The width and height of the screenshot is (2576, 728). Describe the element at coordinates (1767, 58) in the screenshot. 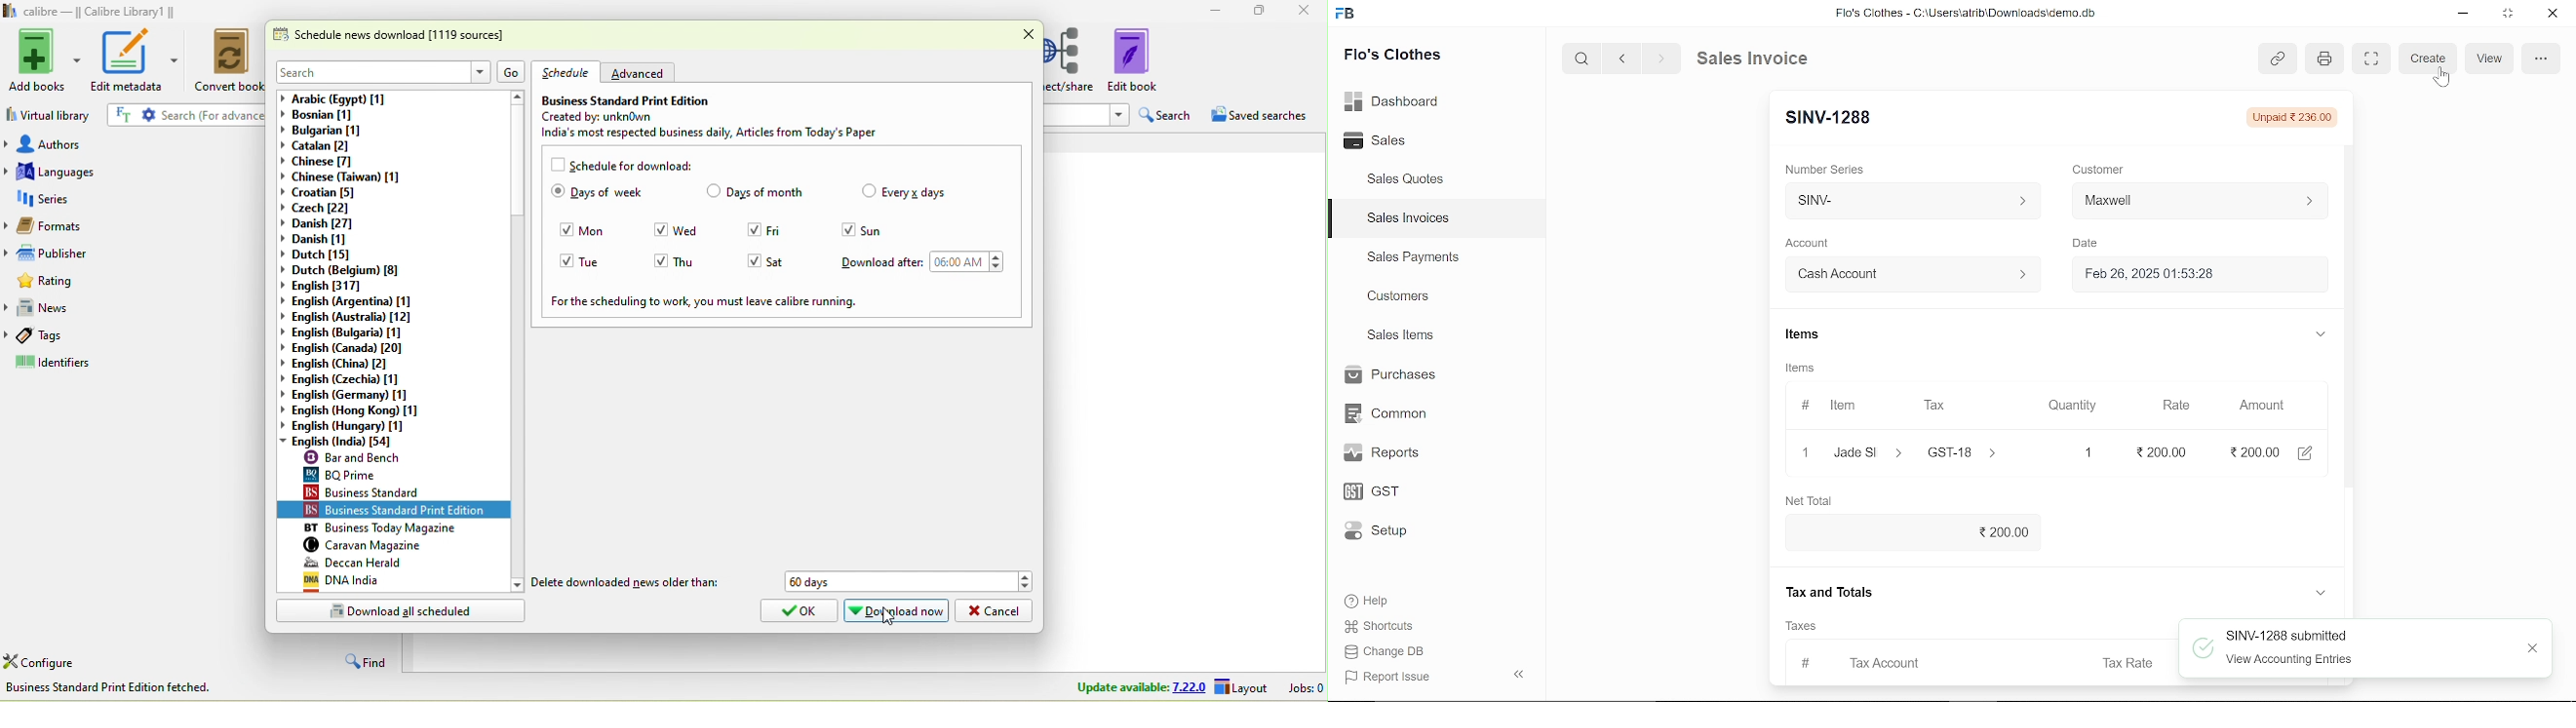

I see `Sales Invoice` at that location.